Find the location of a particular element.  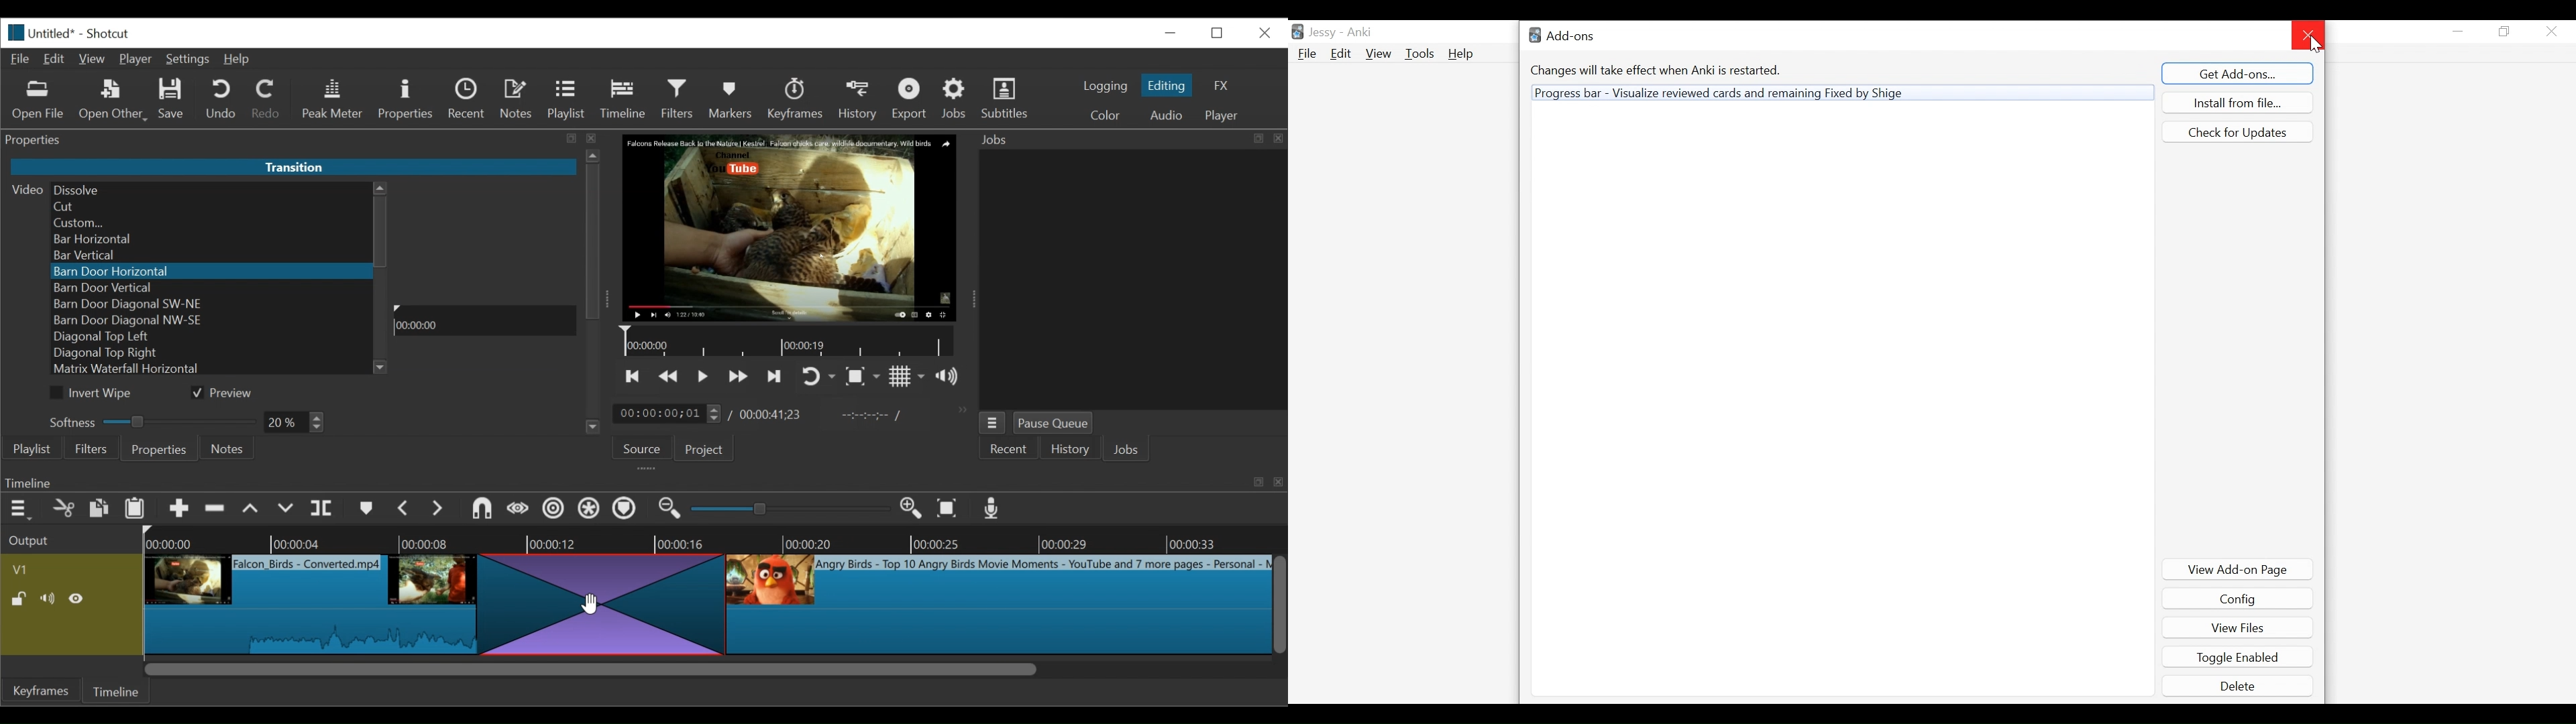

Timeline is located at coordinates (623, 99).